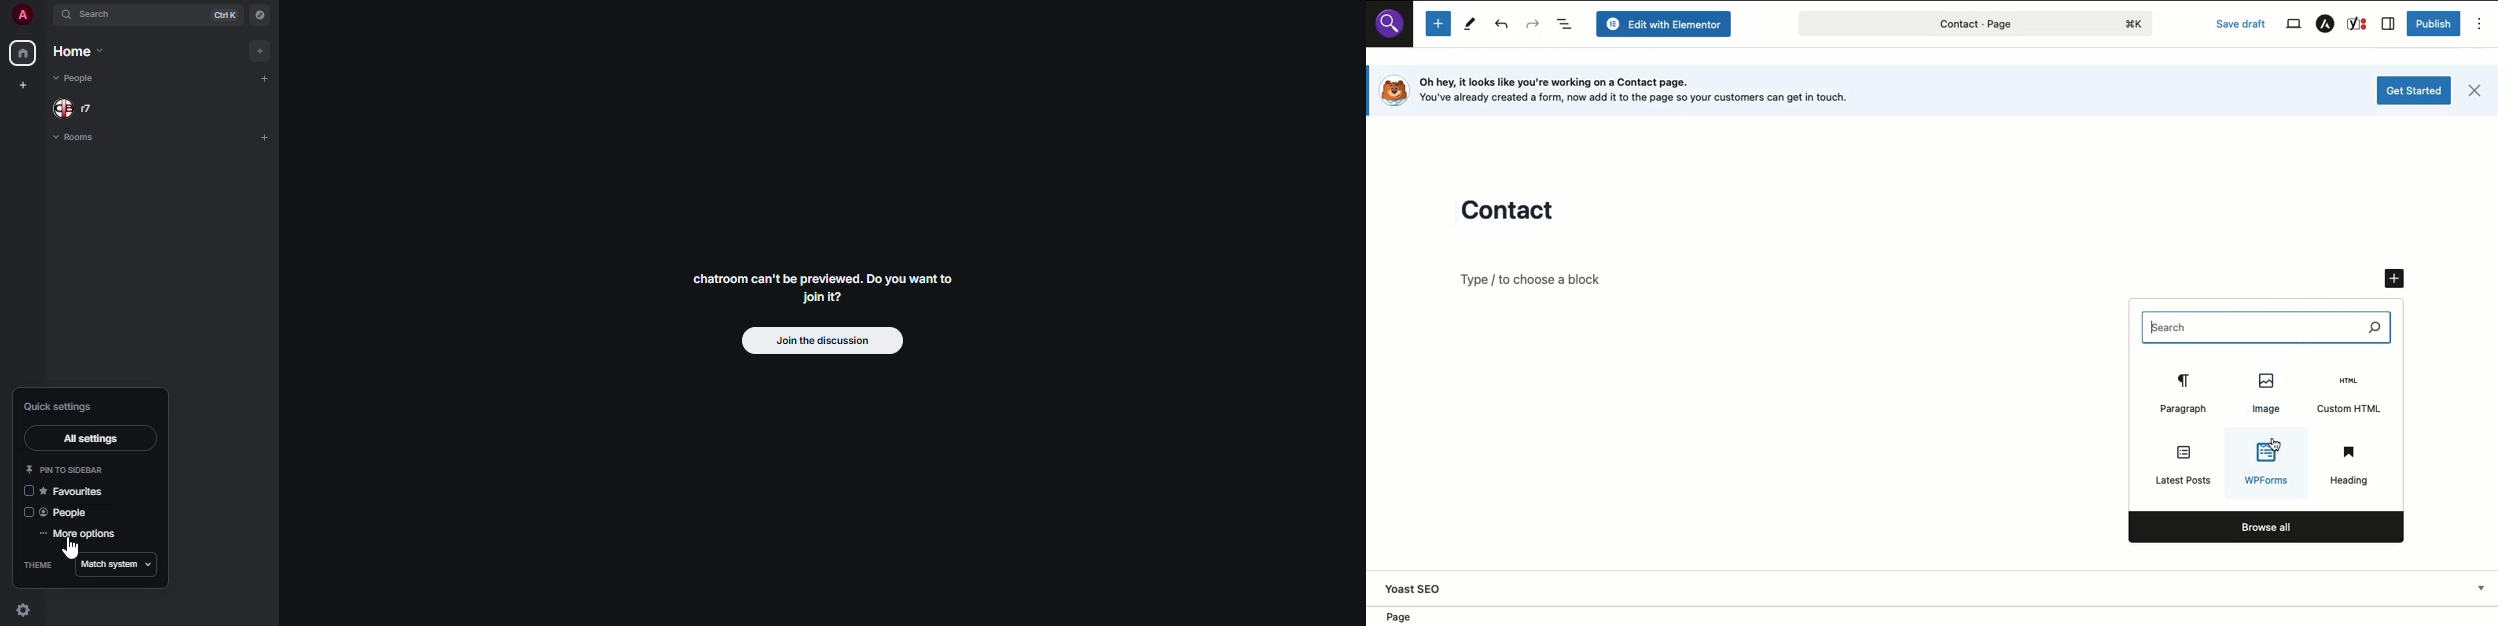 The height and width of the screenshot is (644, 2520). I want to click on Browse all, so click(2265, 527).